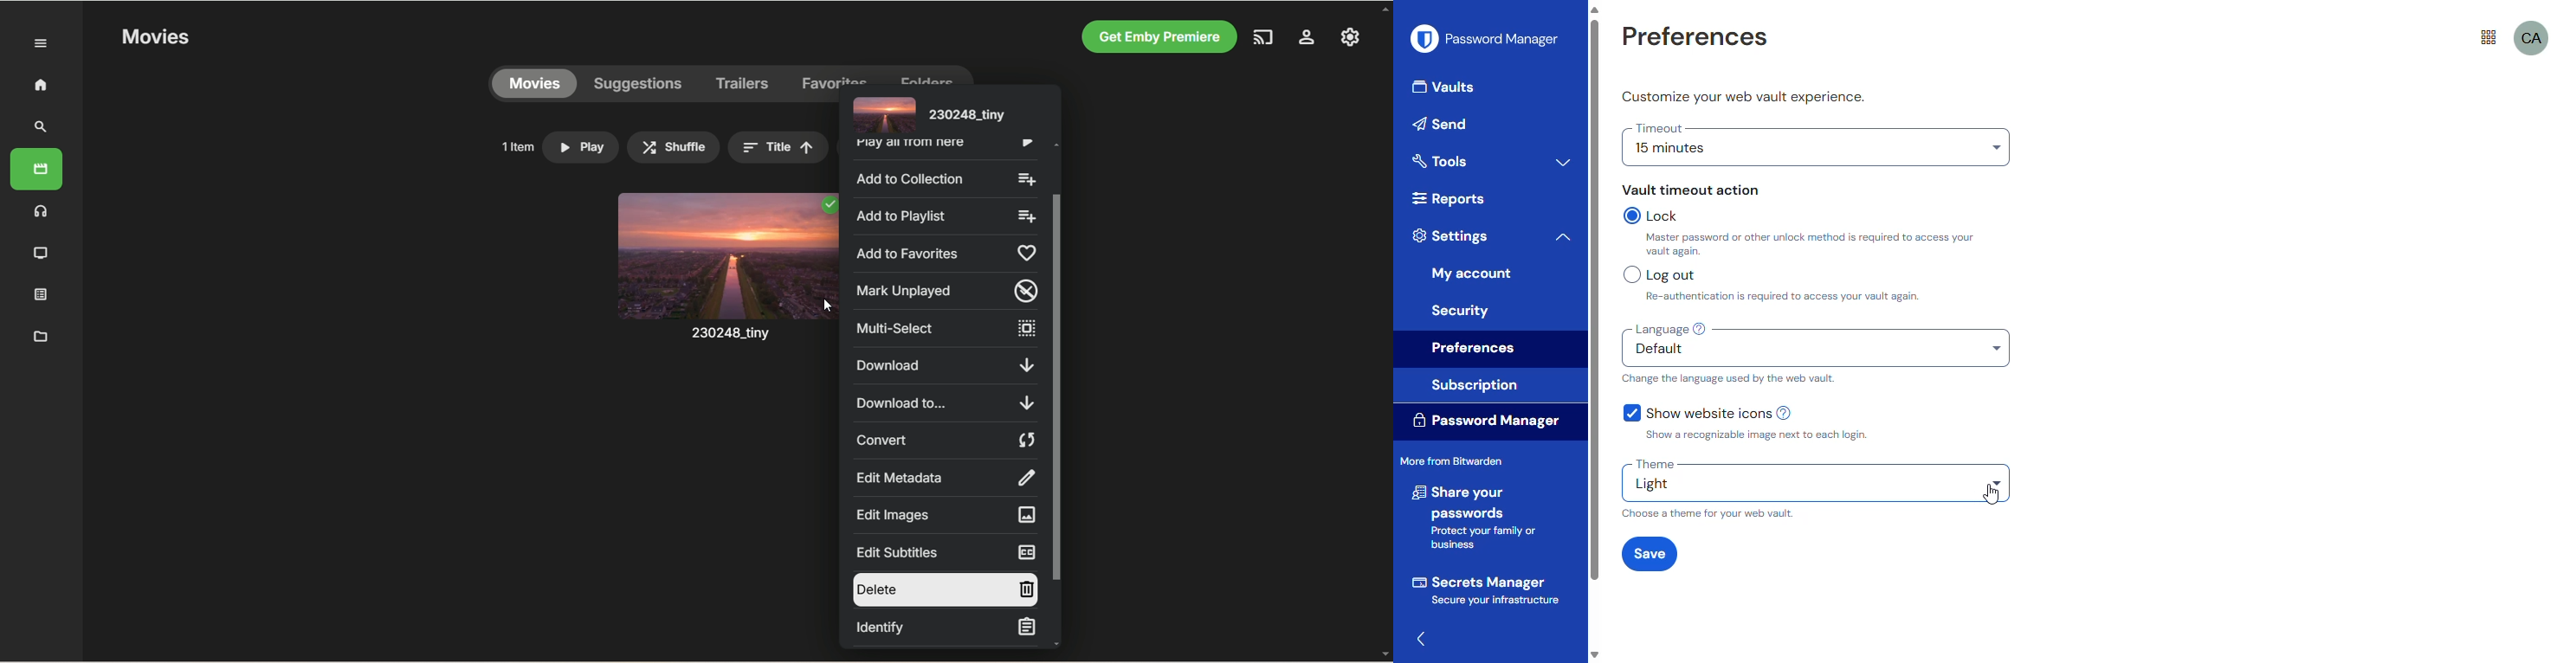  Describe the element at coordinates (1691, 190) in the screenshot. I see `vault timeout action` at that location.